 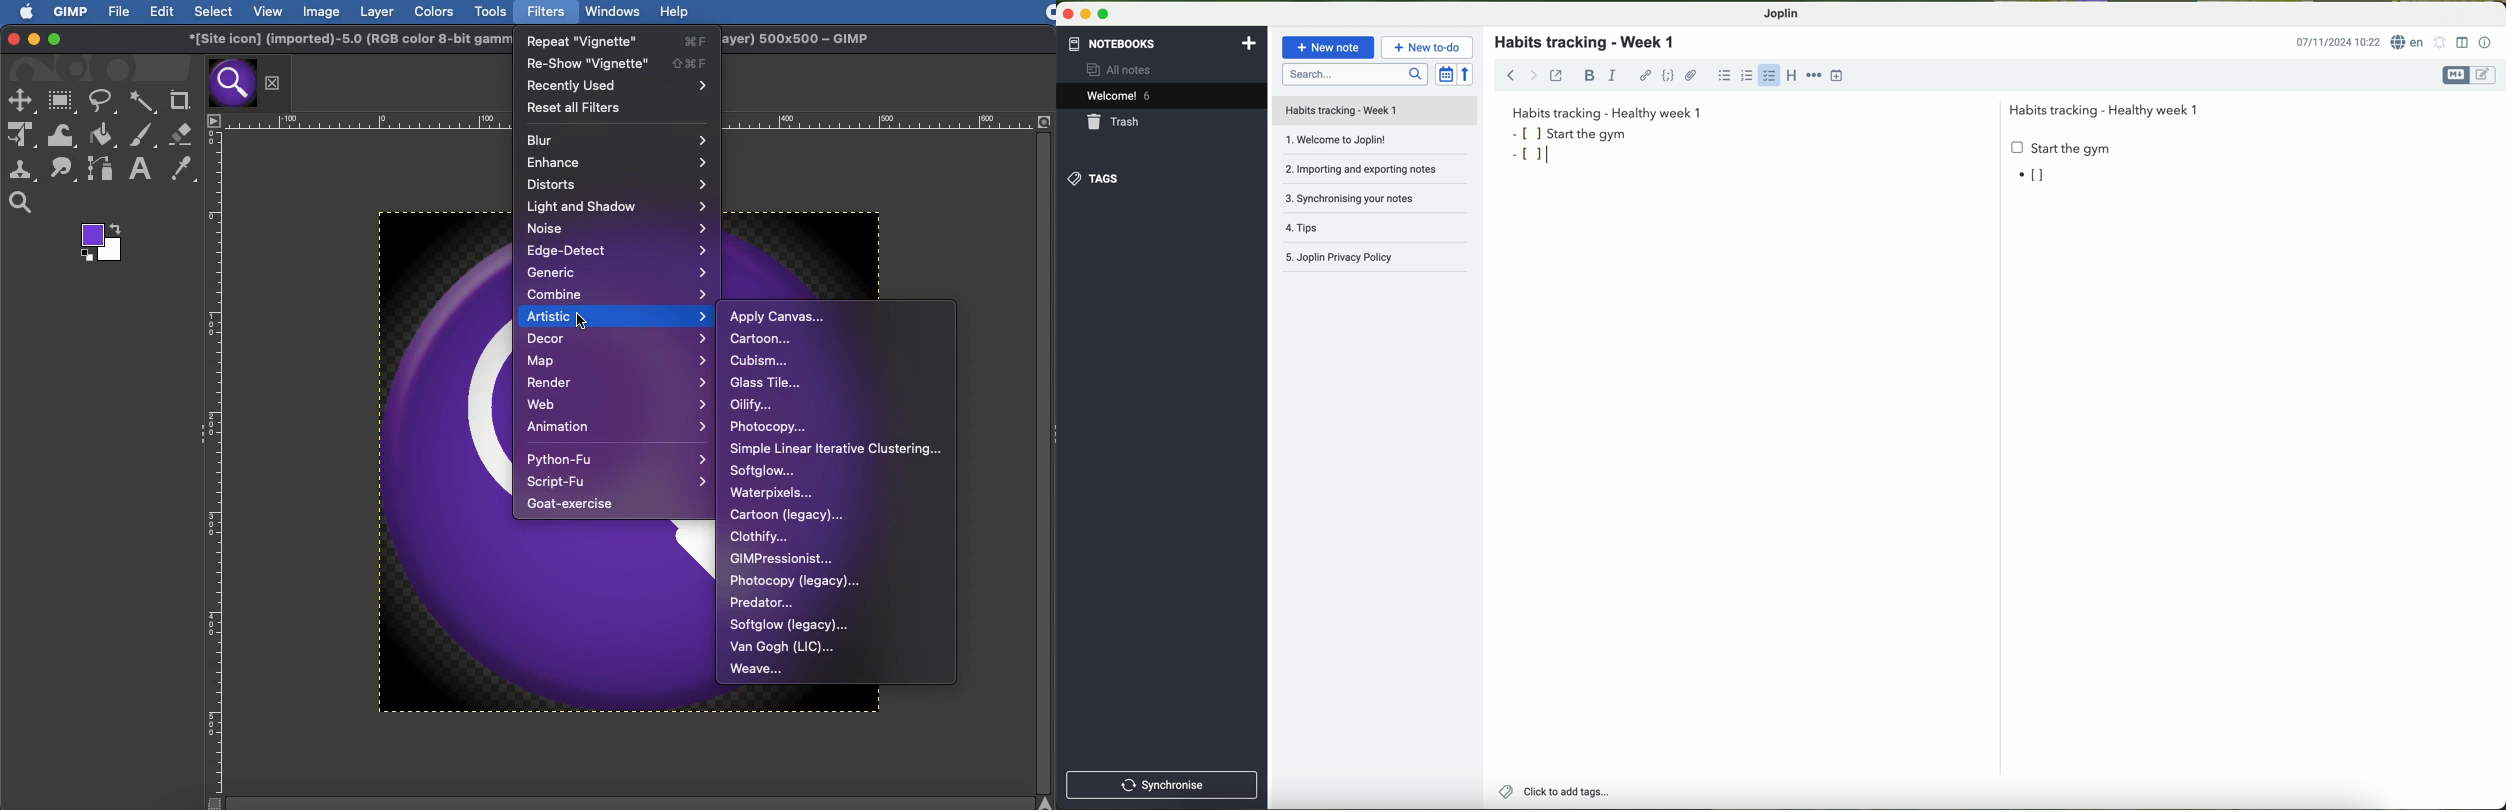 What do you see at coordinates (1590, 76) in the screenshot?
I see `bold` at bounding box center [1590, 76].